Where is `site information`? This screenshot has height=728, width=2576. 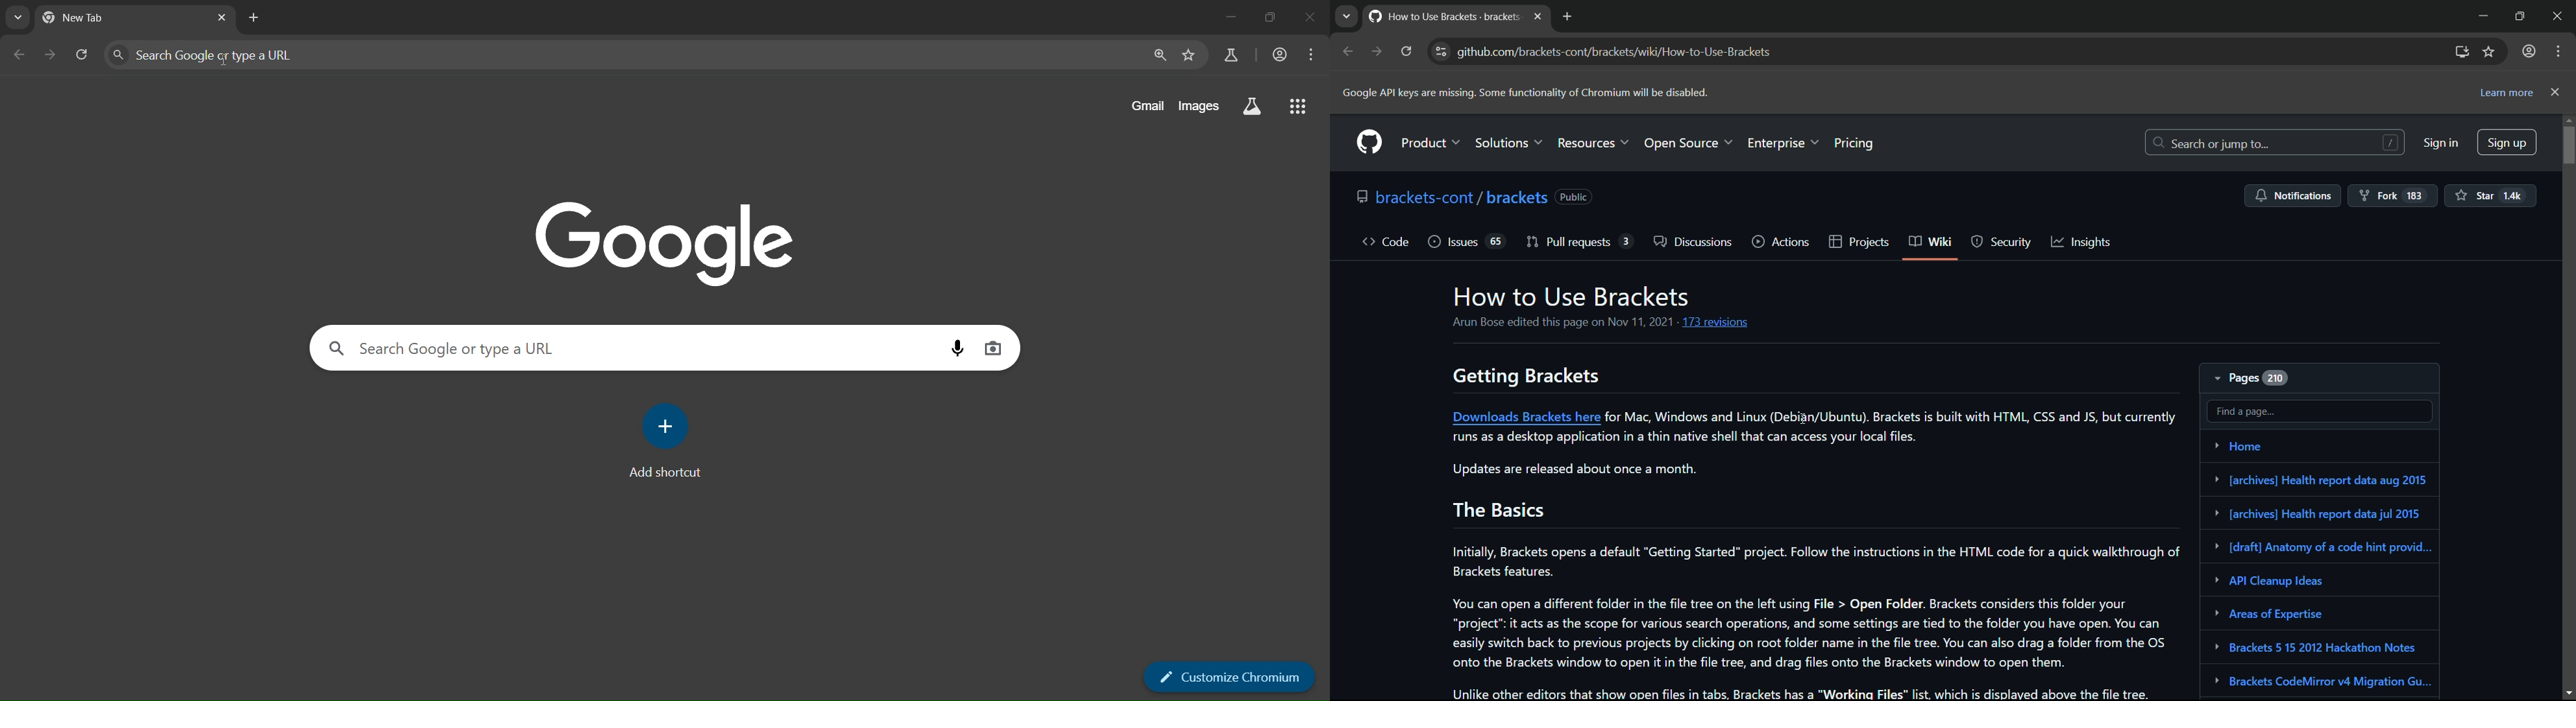 site information is located at coordinates (1442, 51).